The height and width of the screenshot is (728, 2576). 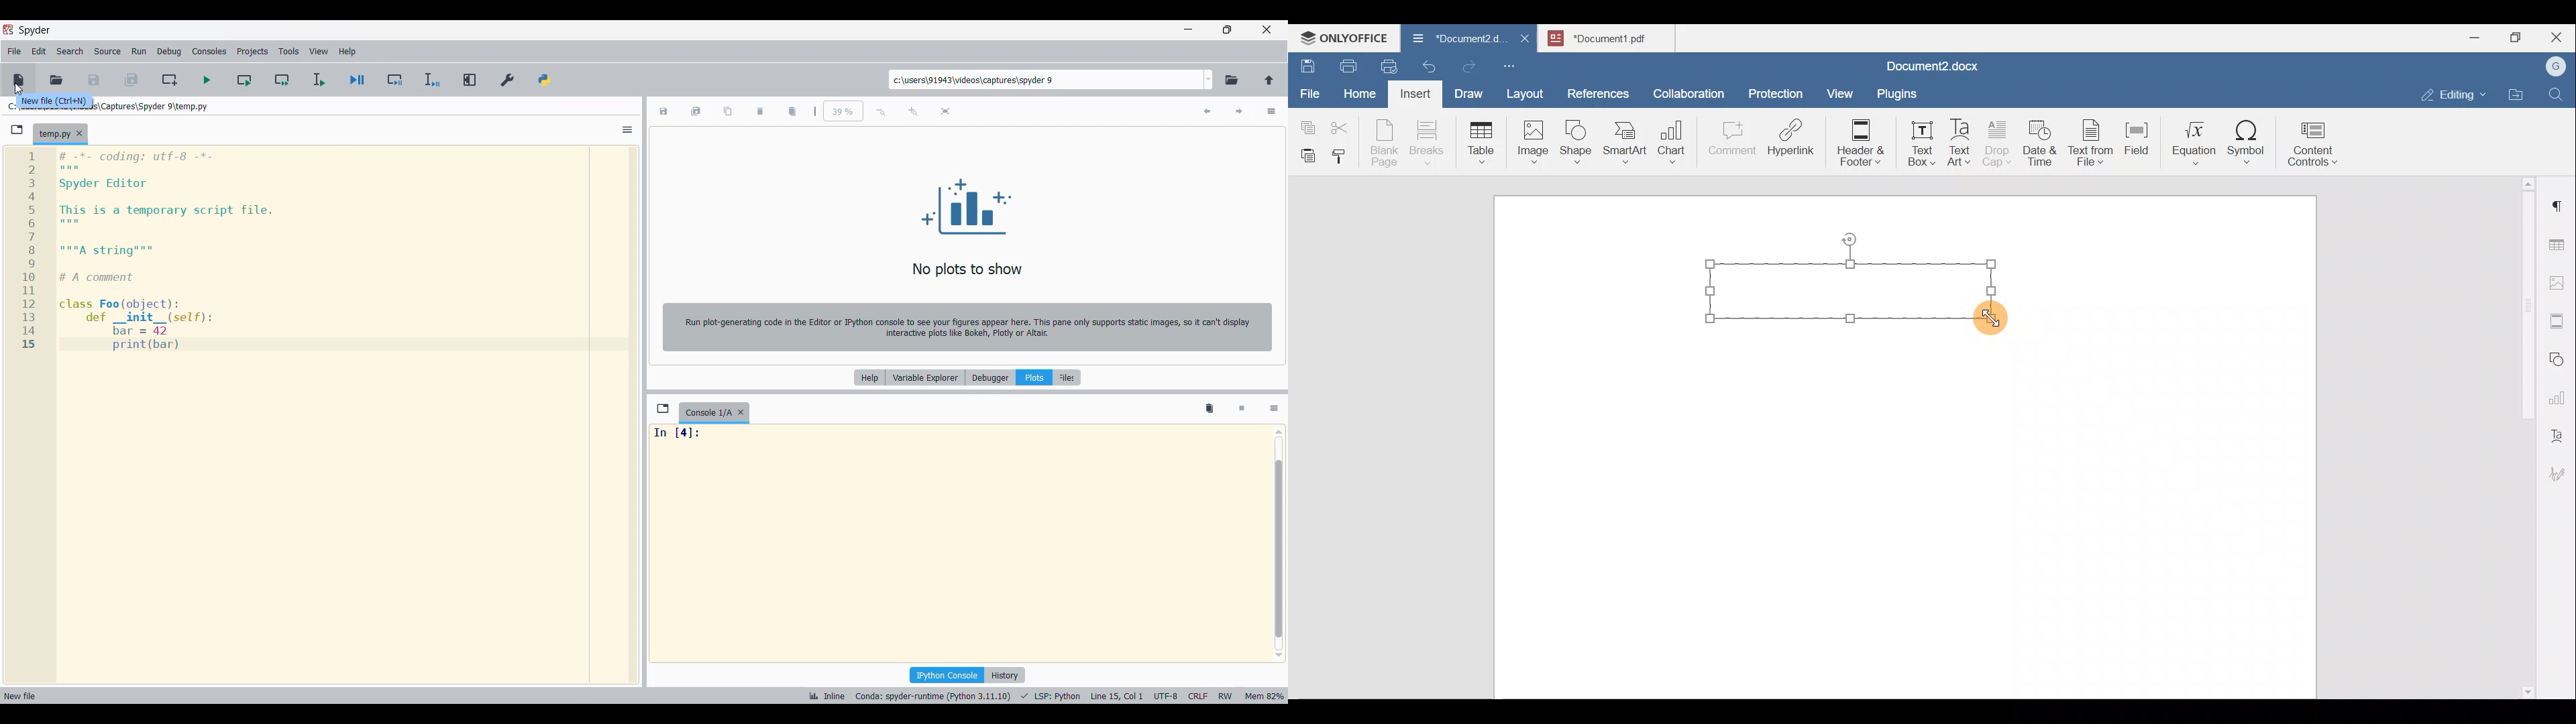 I want to click on Delete current plot, so click(x=760, y=111).